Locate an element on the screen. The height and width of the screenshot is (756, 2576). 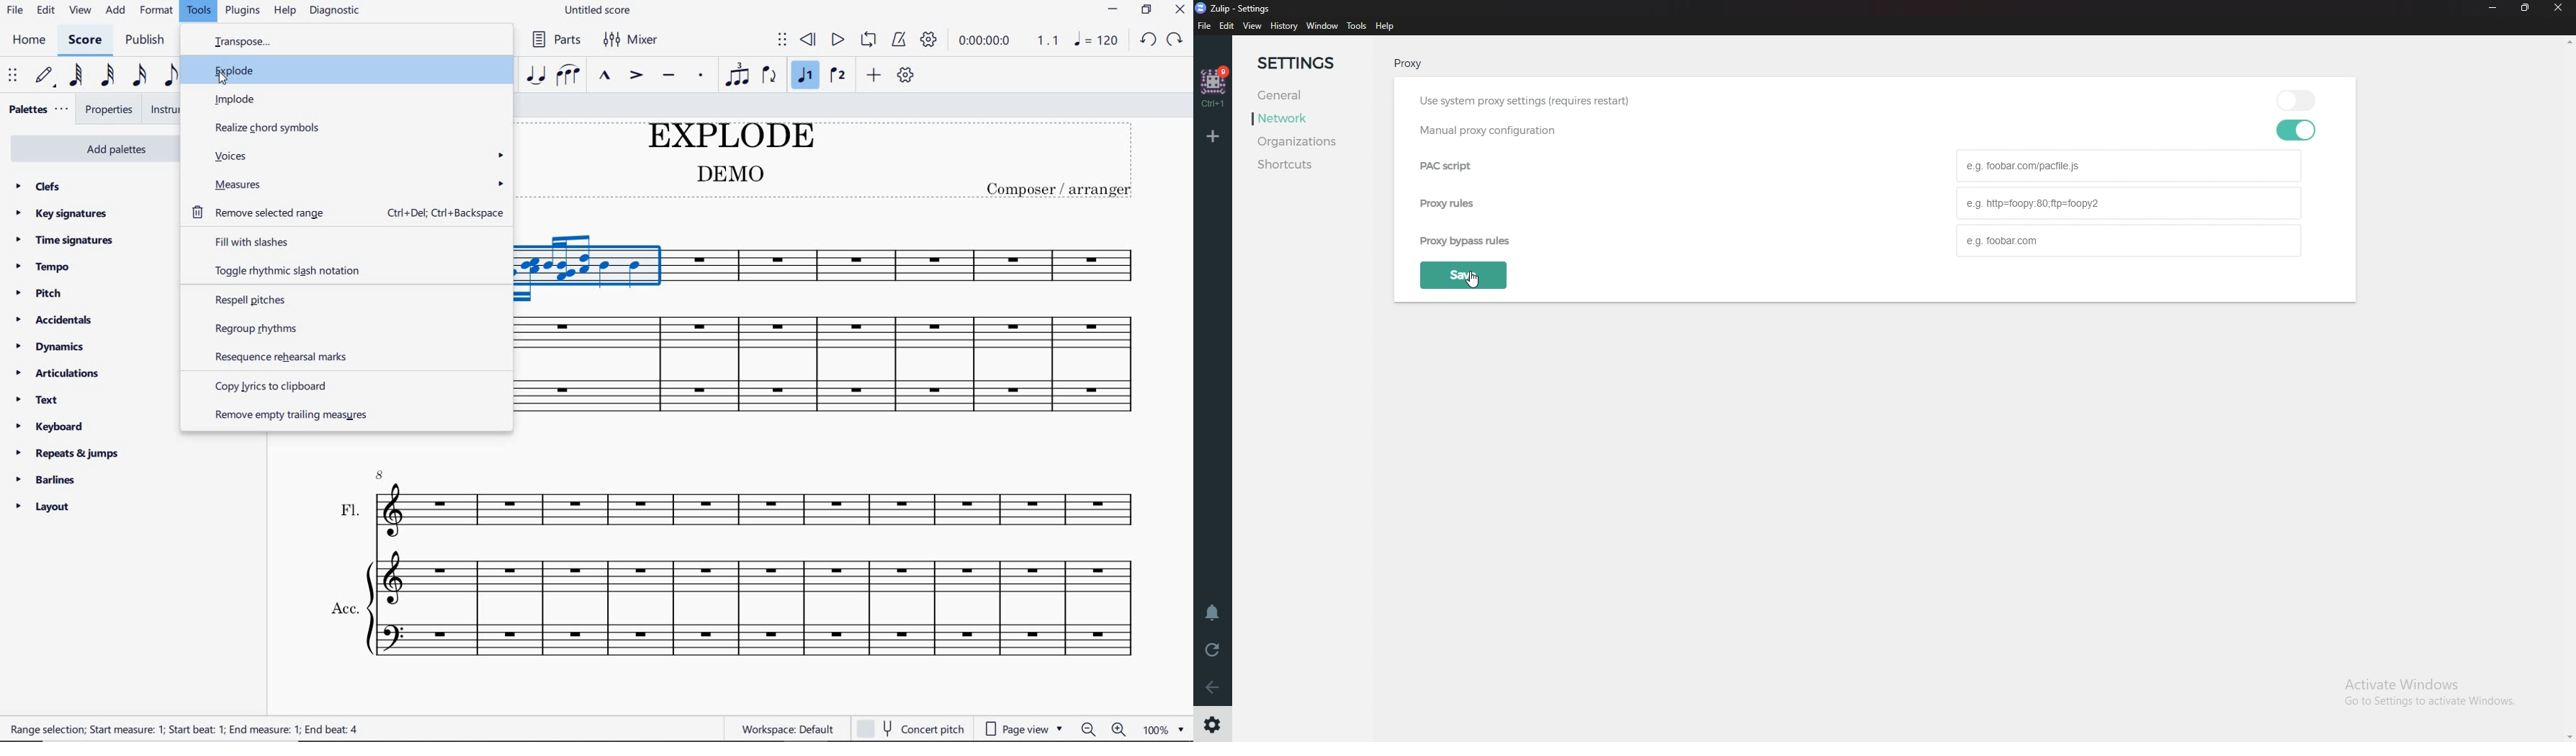
flip direction is located at coordinates (770, 75).